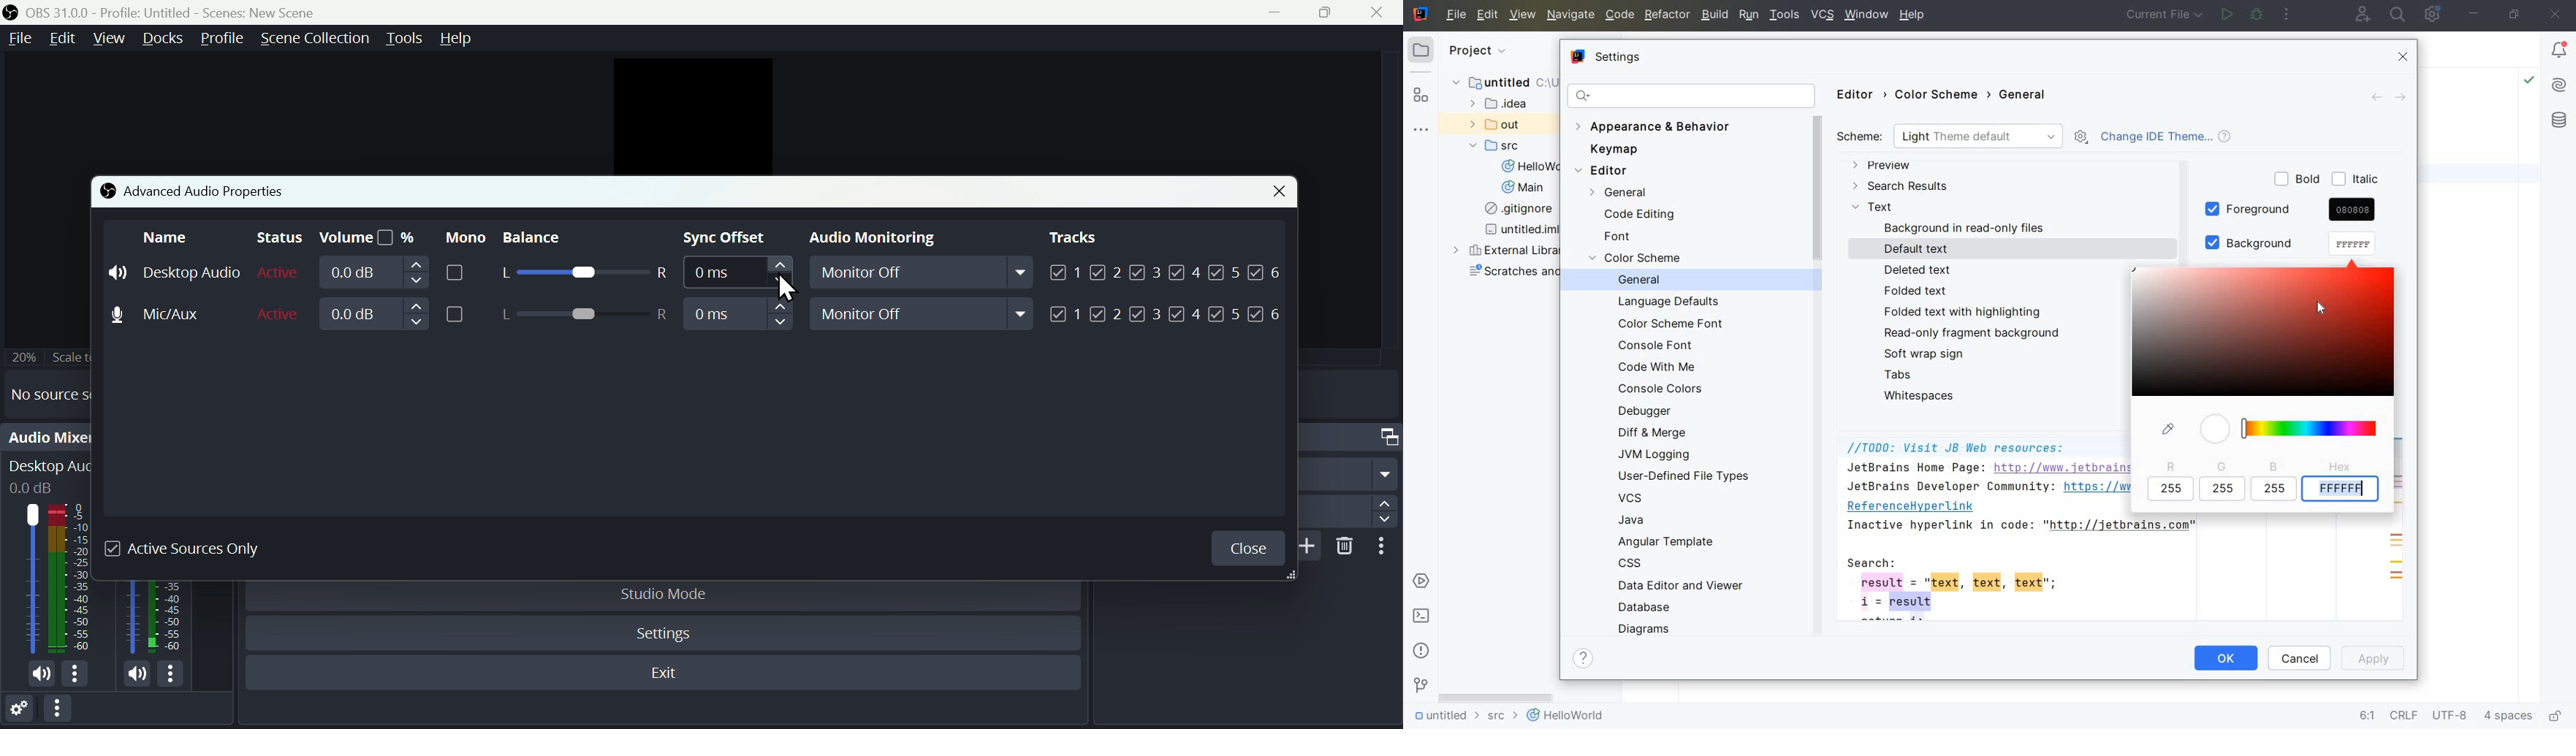 This screenshot has height=756, width=2576. I want to click on Docks, so click(164, 39).